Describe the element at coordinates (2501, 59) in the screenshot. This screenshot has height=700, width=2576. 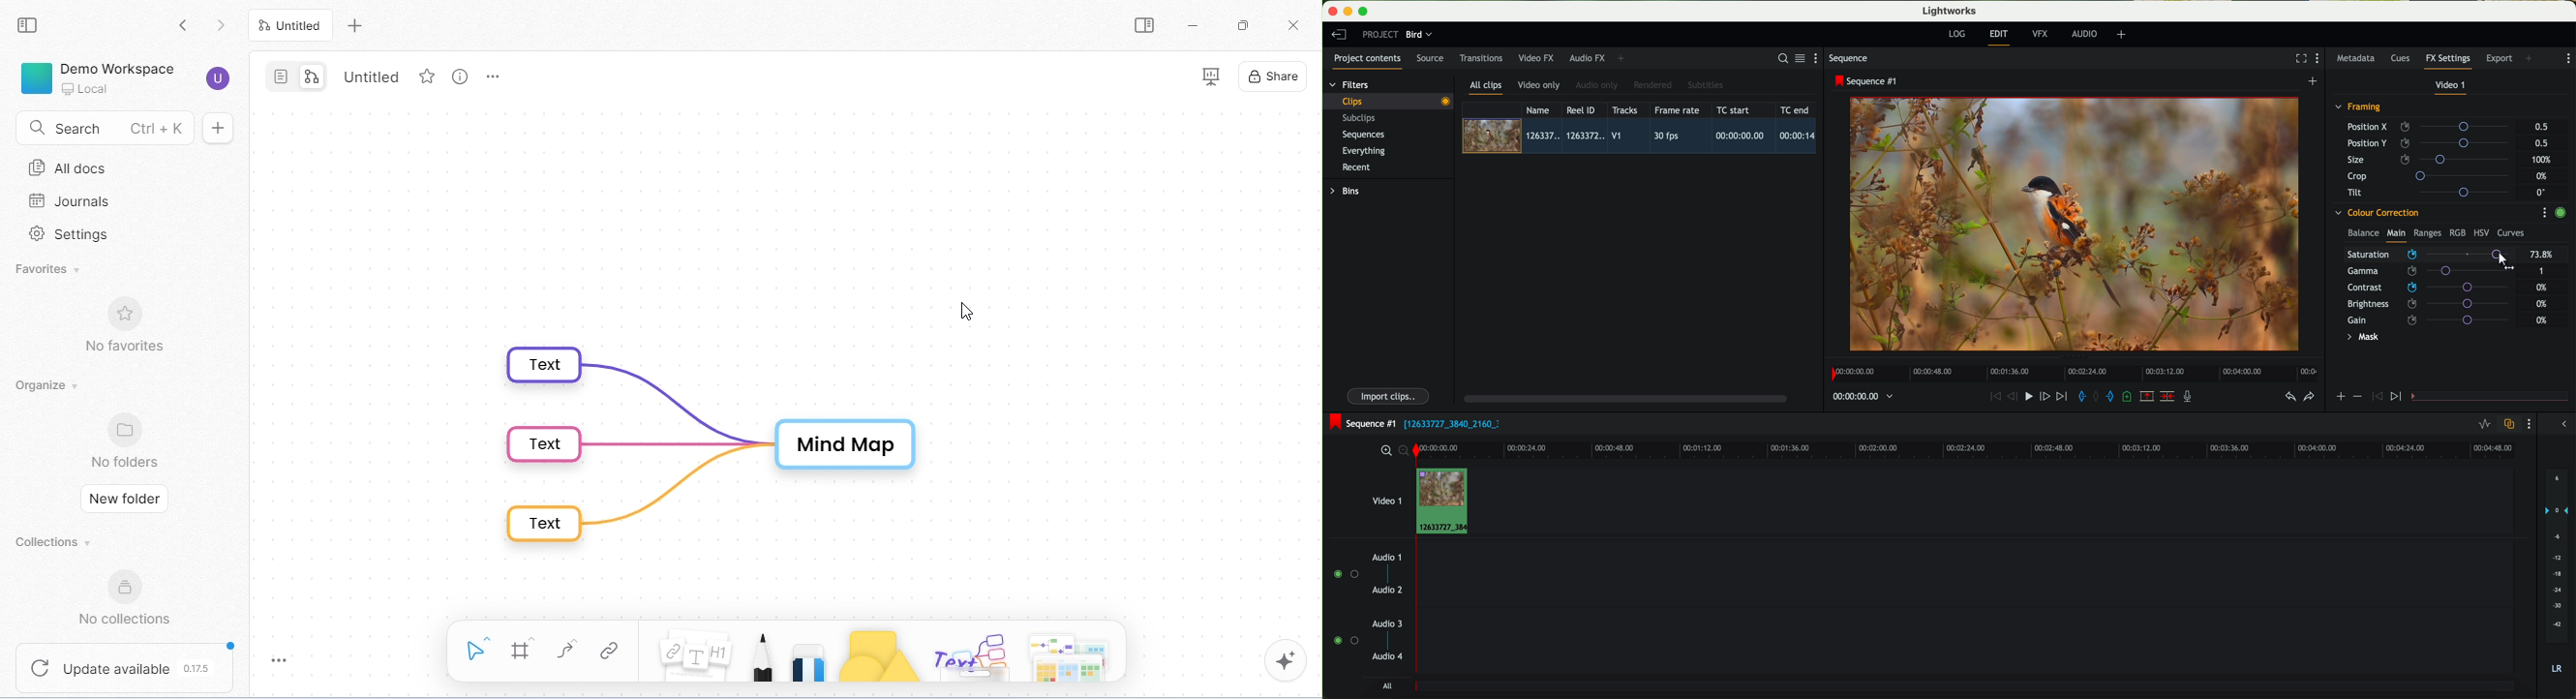
I see `export` at that location.